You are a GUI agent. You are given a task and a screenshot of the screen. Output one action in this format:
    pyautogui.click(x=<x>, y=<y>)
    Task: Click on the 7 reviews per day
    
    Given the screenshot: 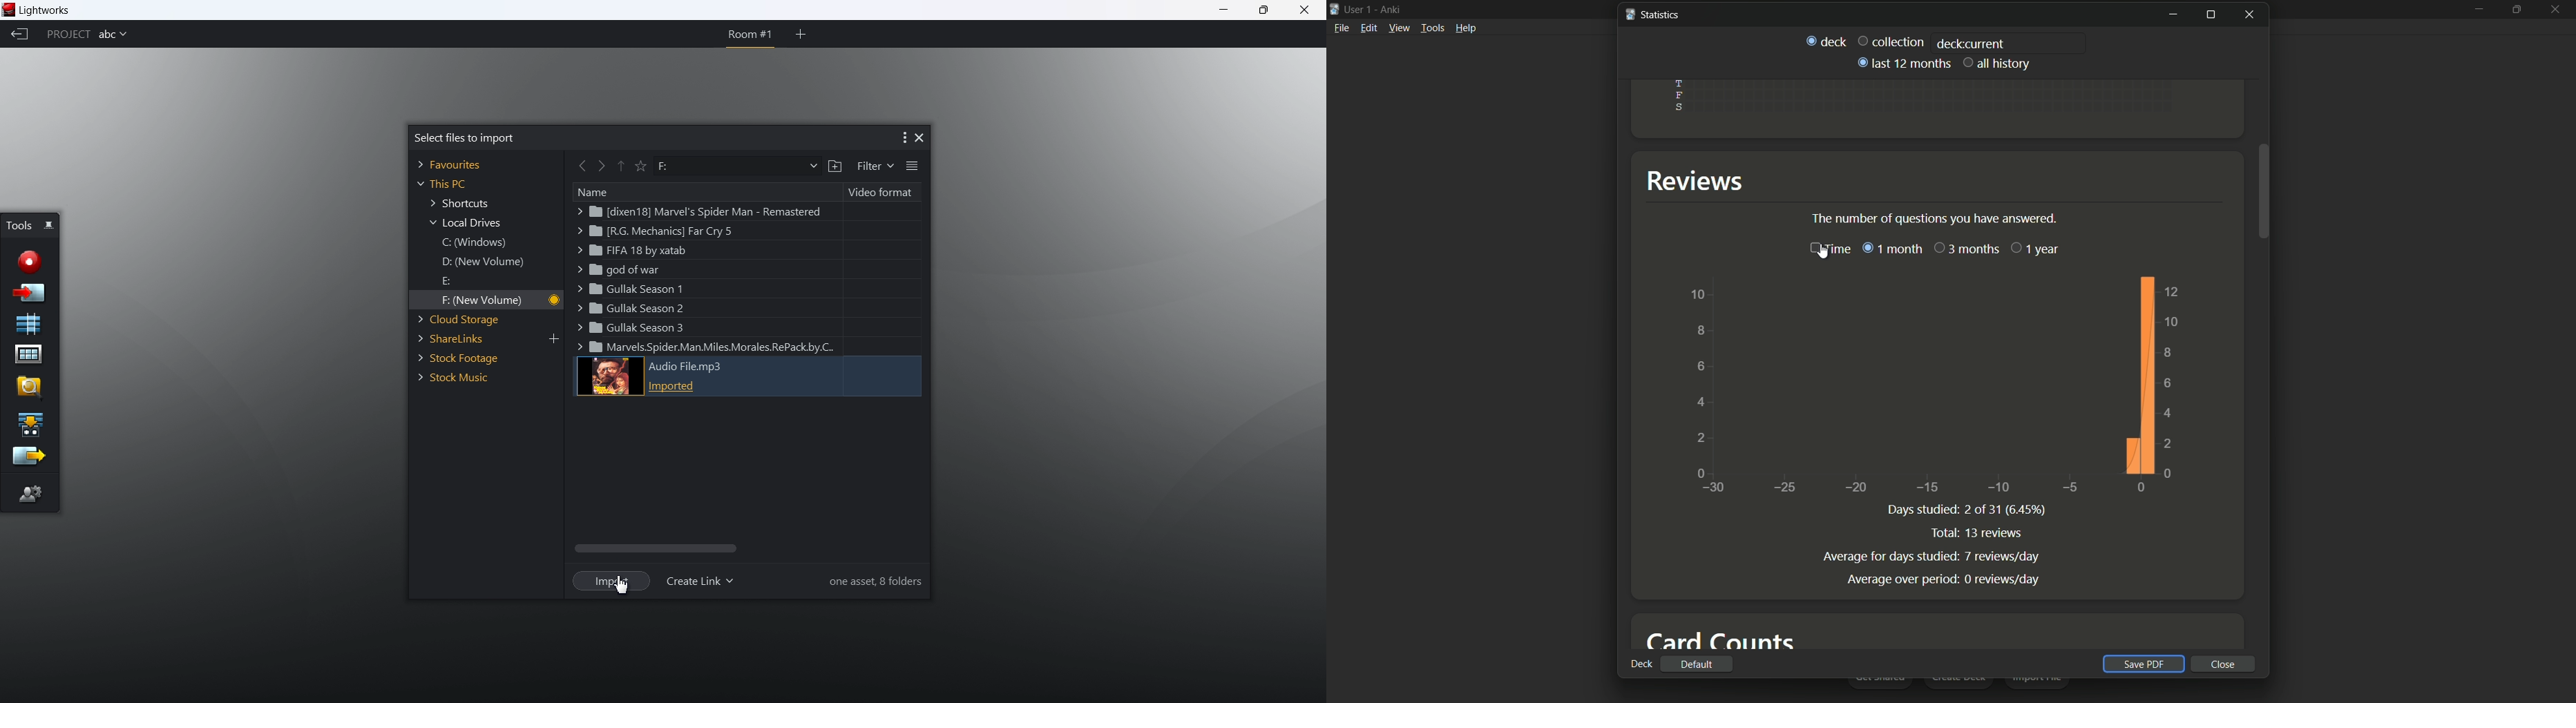 What is the action you would take?
    pyautogui.click(x=2004, y=557)
    